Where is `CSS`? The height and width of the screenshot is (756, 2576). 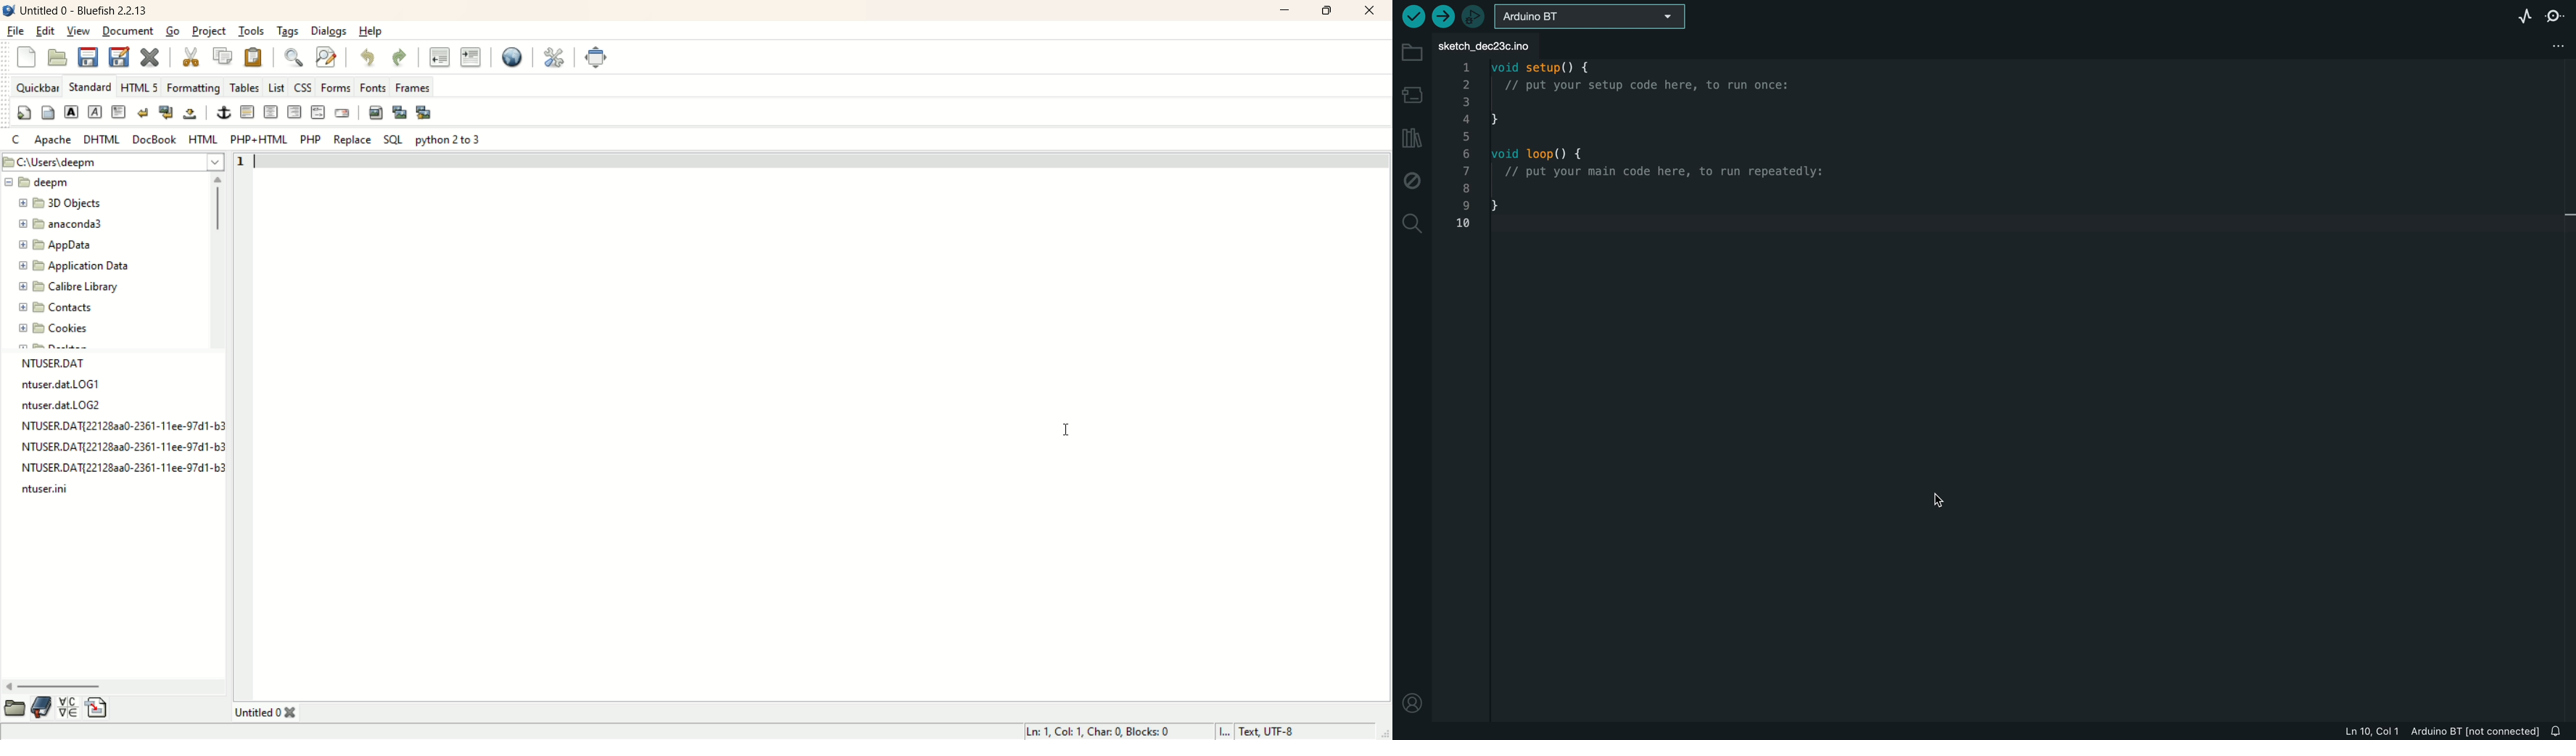 CSS is located at coordinates (305, 88).